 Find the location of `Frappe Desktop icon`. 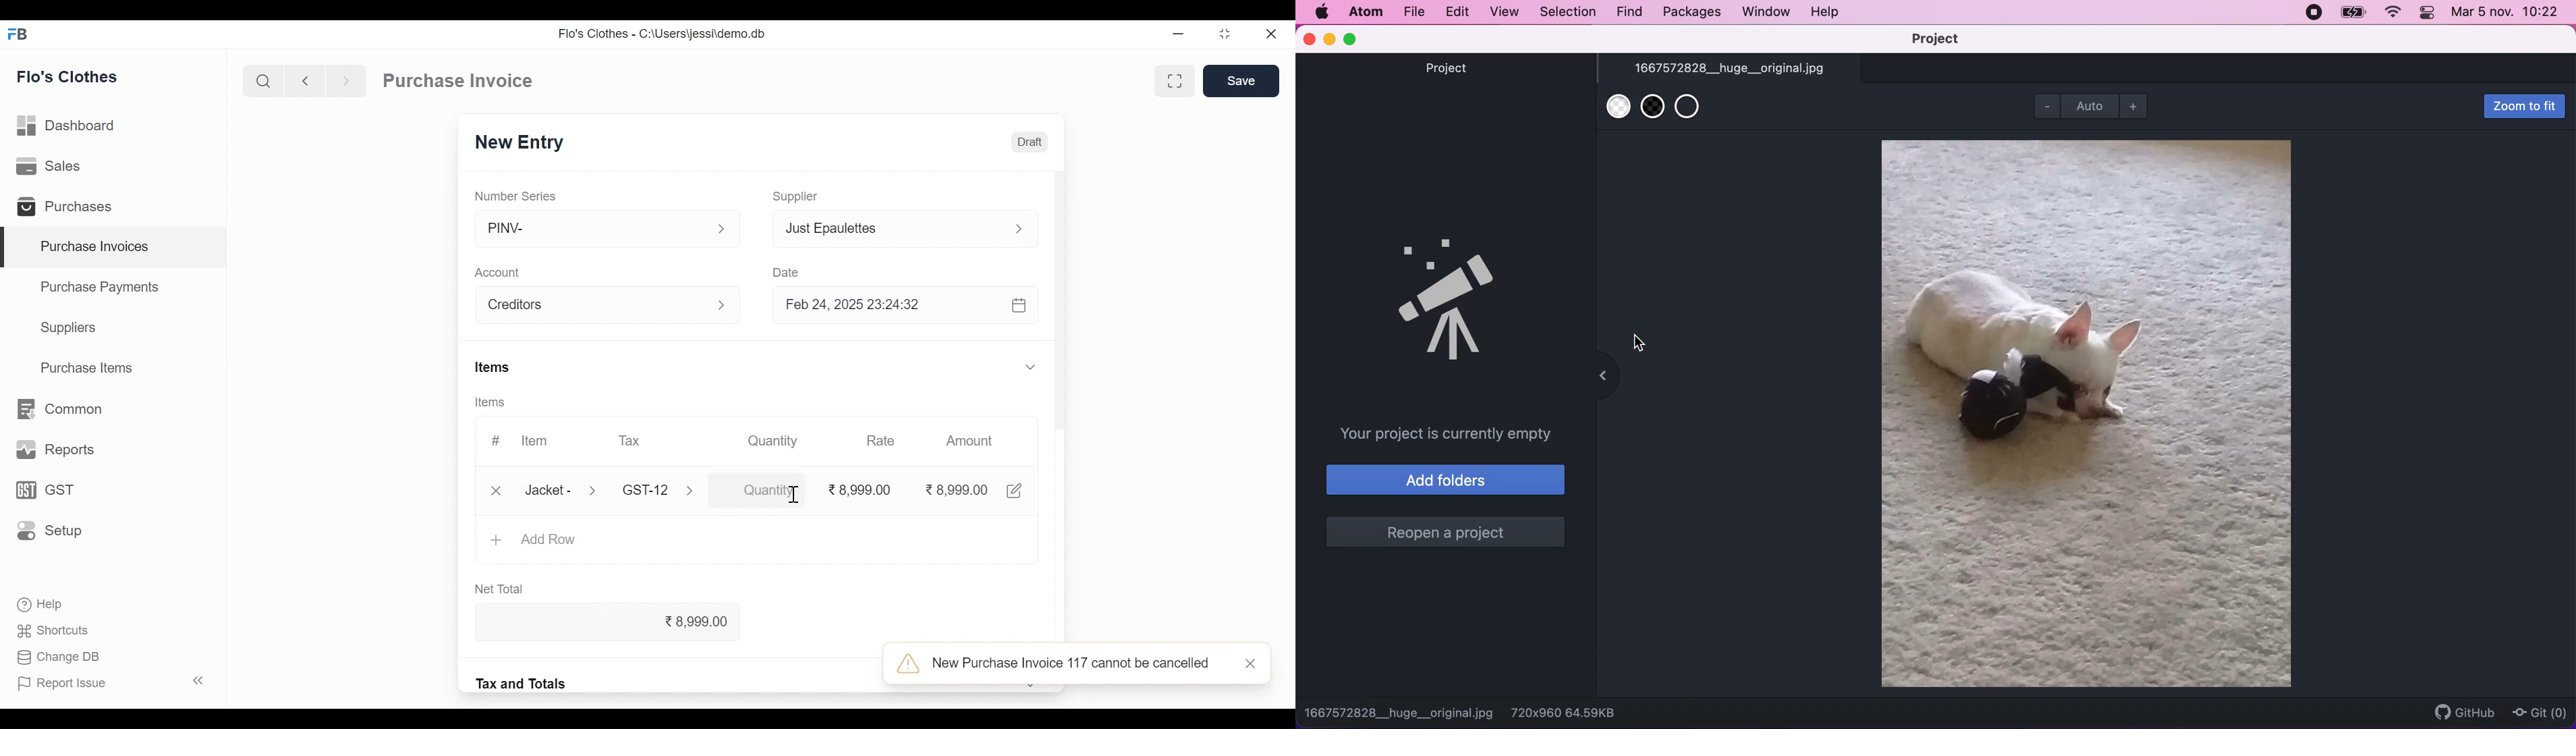

Frappe Desktop icon is located at coordinates (21, 35).